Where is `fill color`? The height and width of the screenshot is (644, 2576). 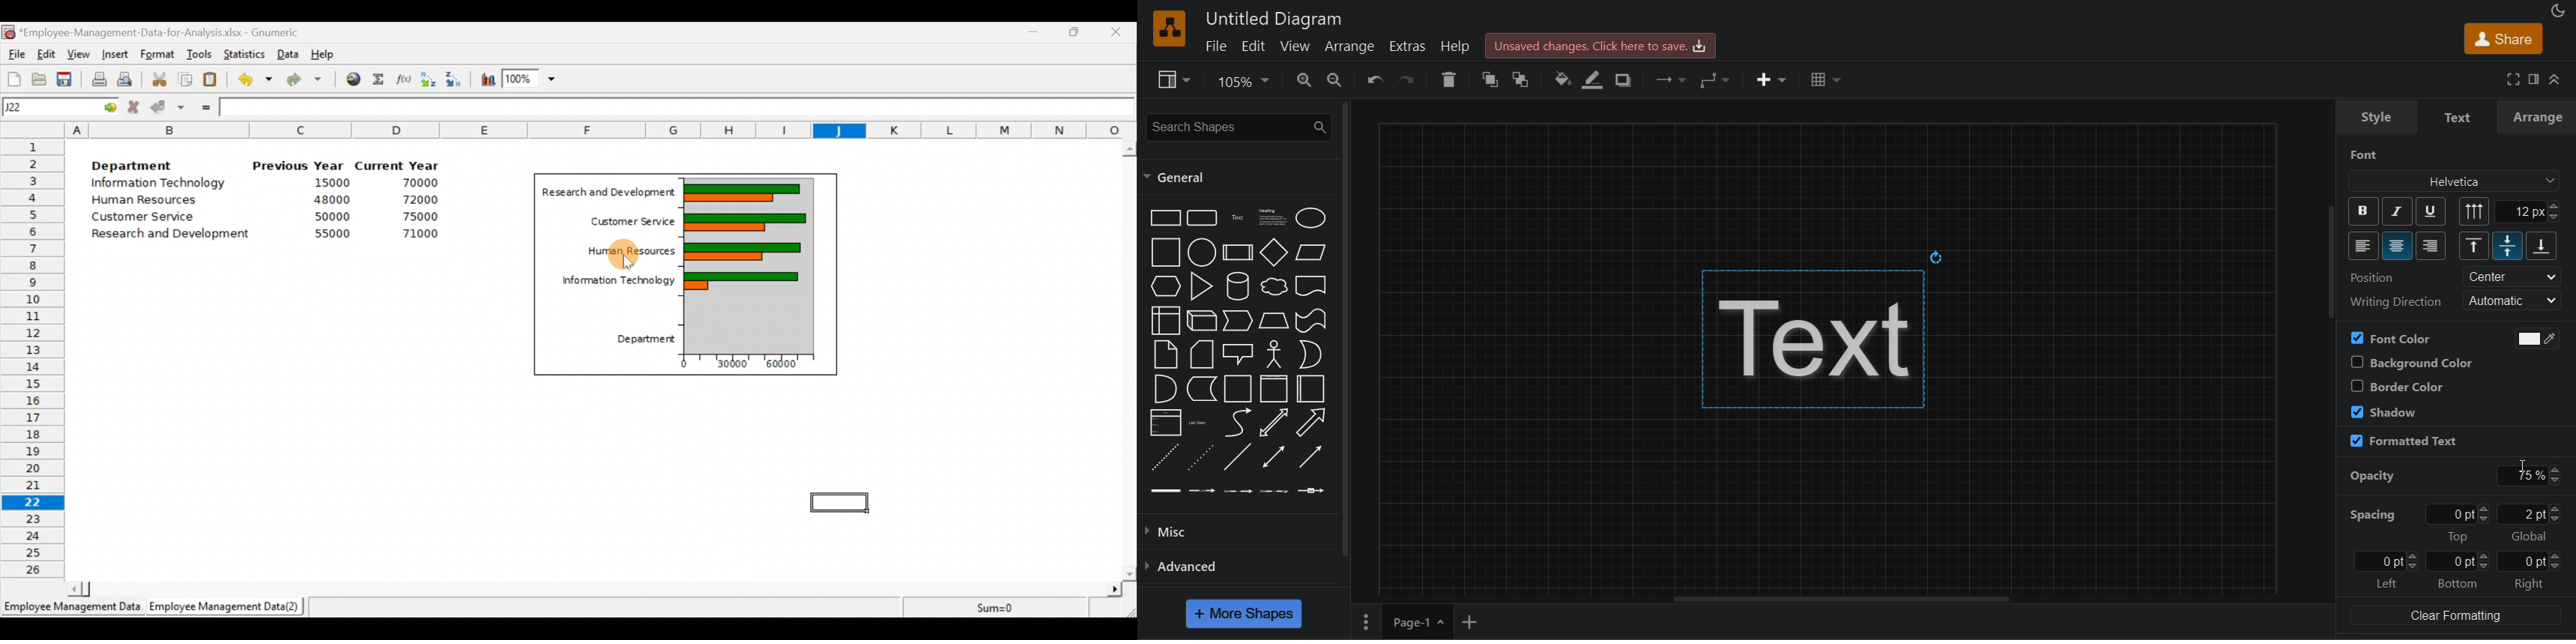
fill color is located at coordinates (1560, 79).